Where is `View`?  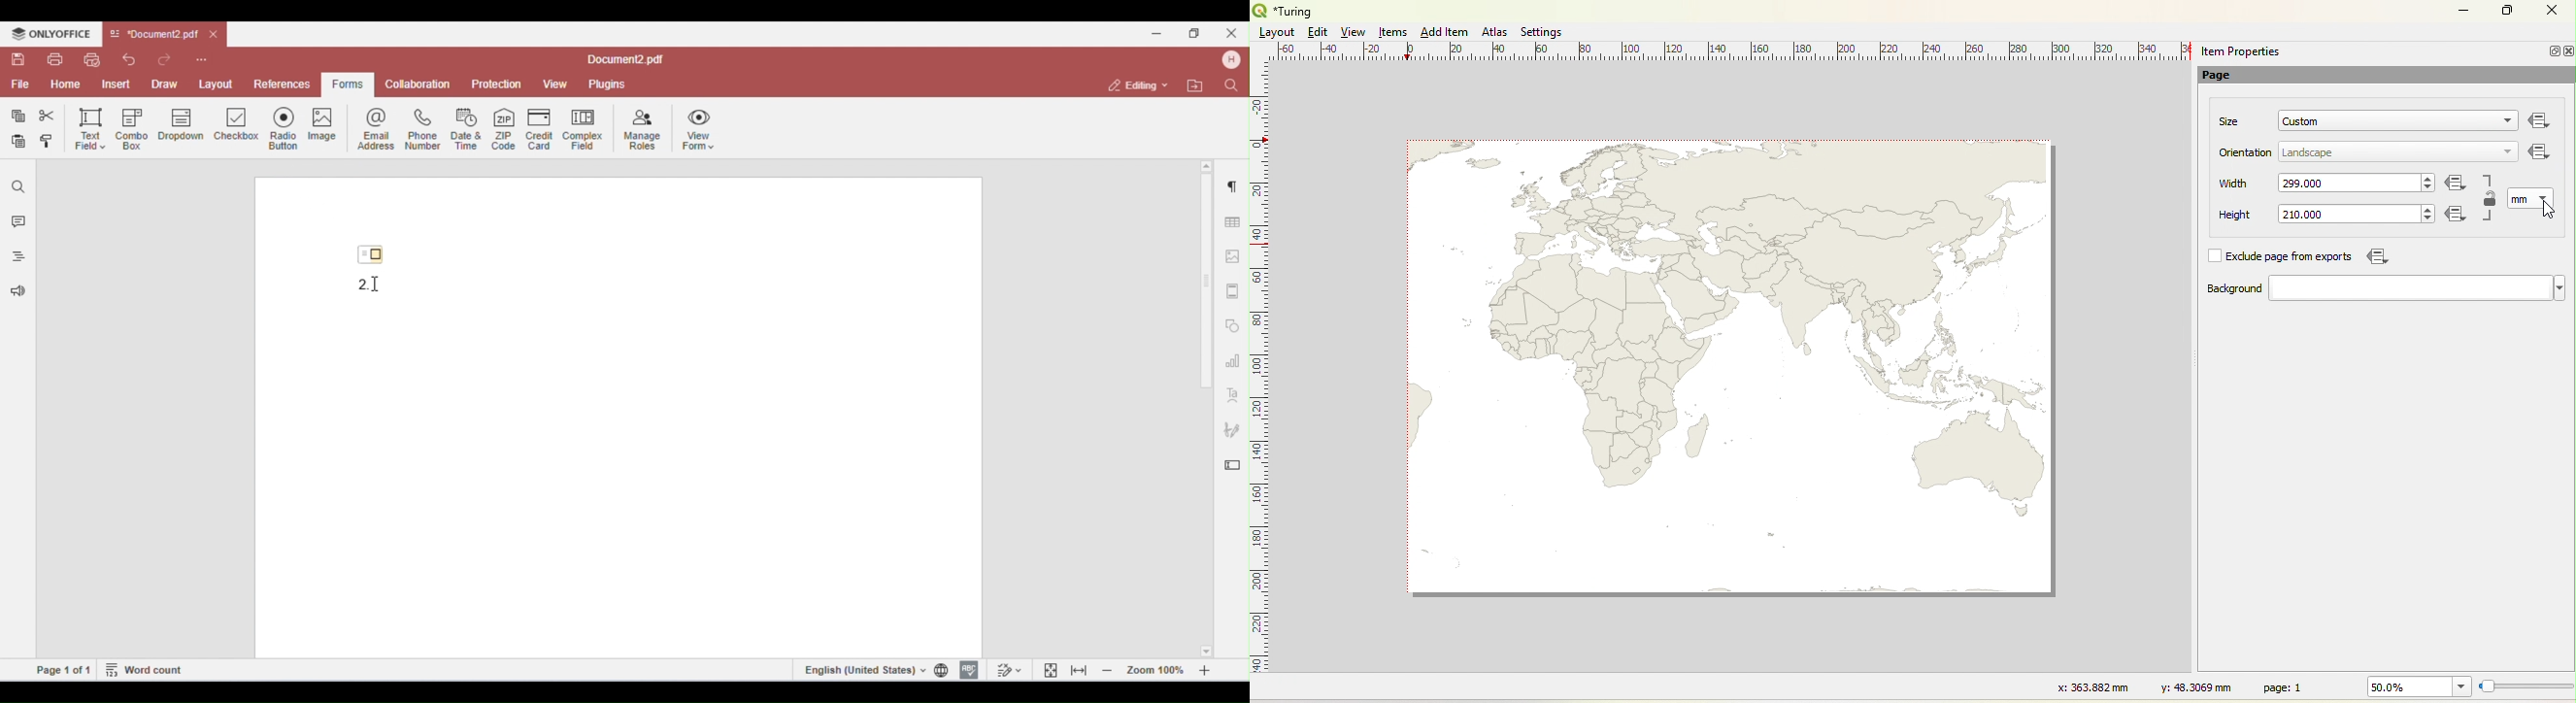
View is located at coordinates (1355, 32).